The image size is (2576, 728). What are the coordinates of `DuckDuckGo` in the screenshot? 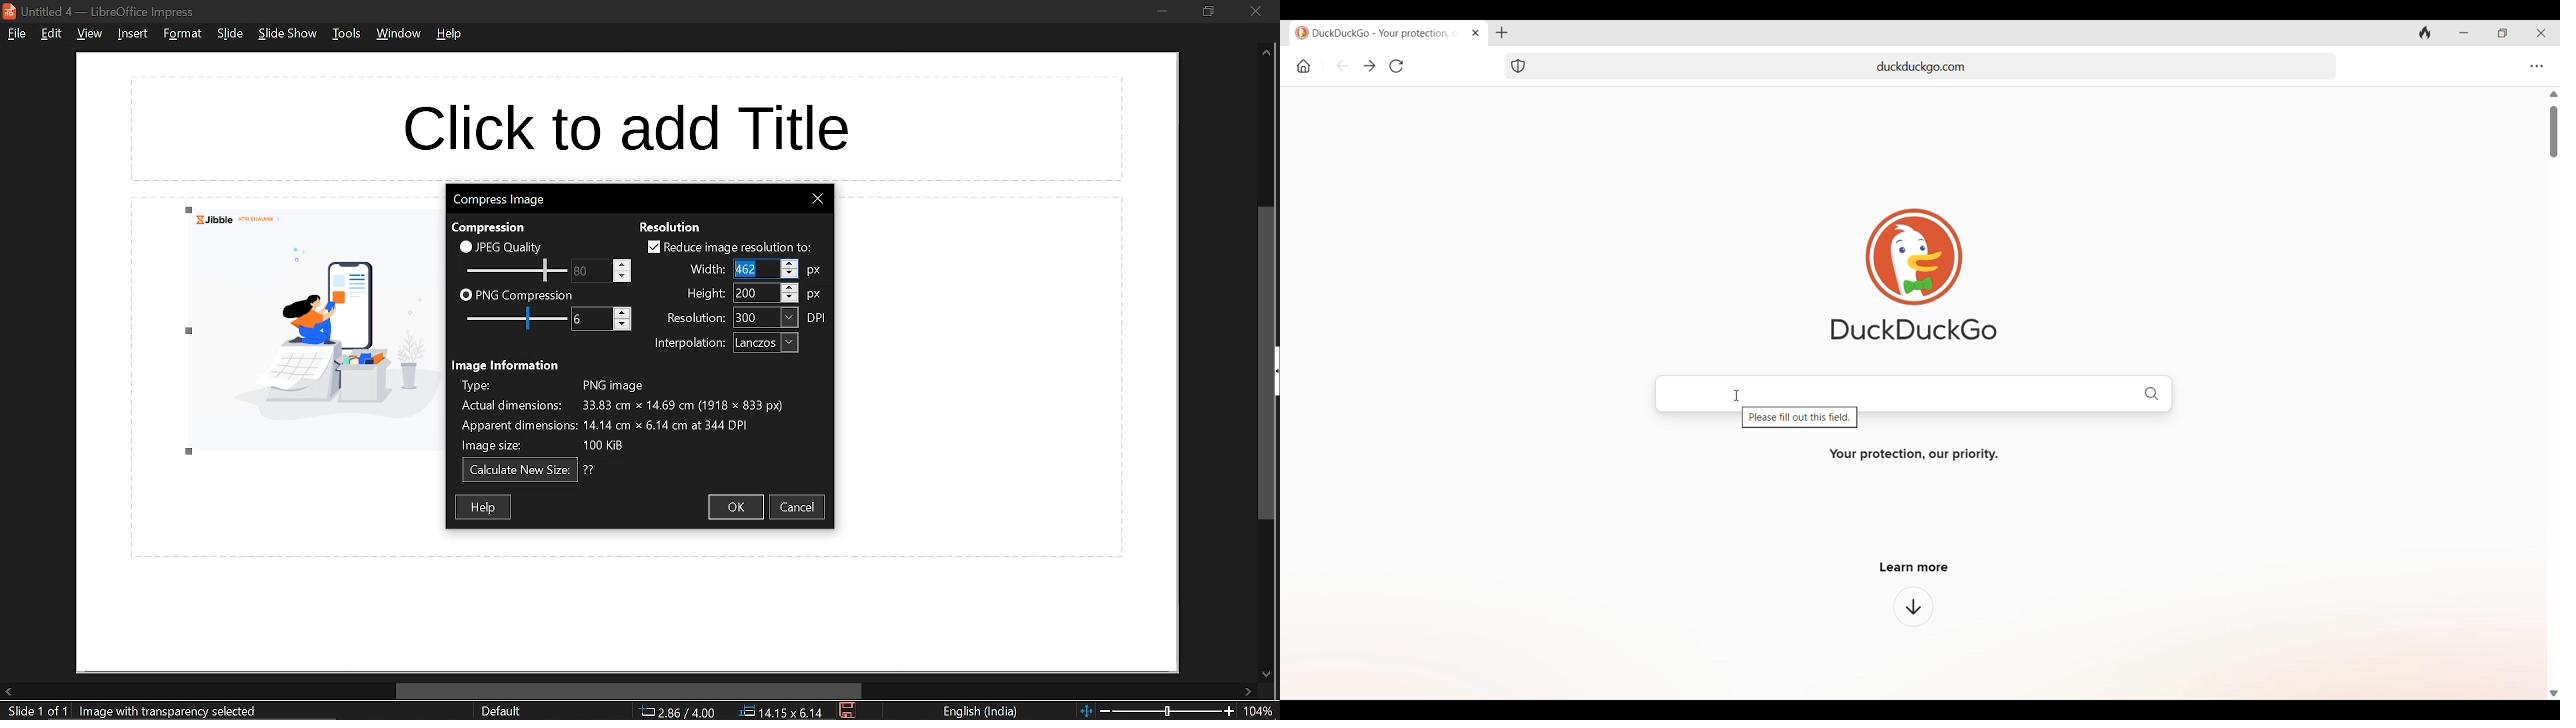 It's located at (1913, 330).